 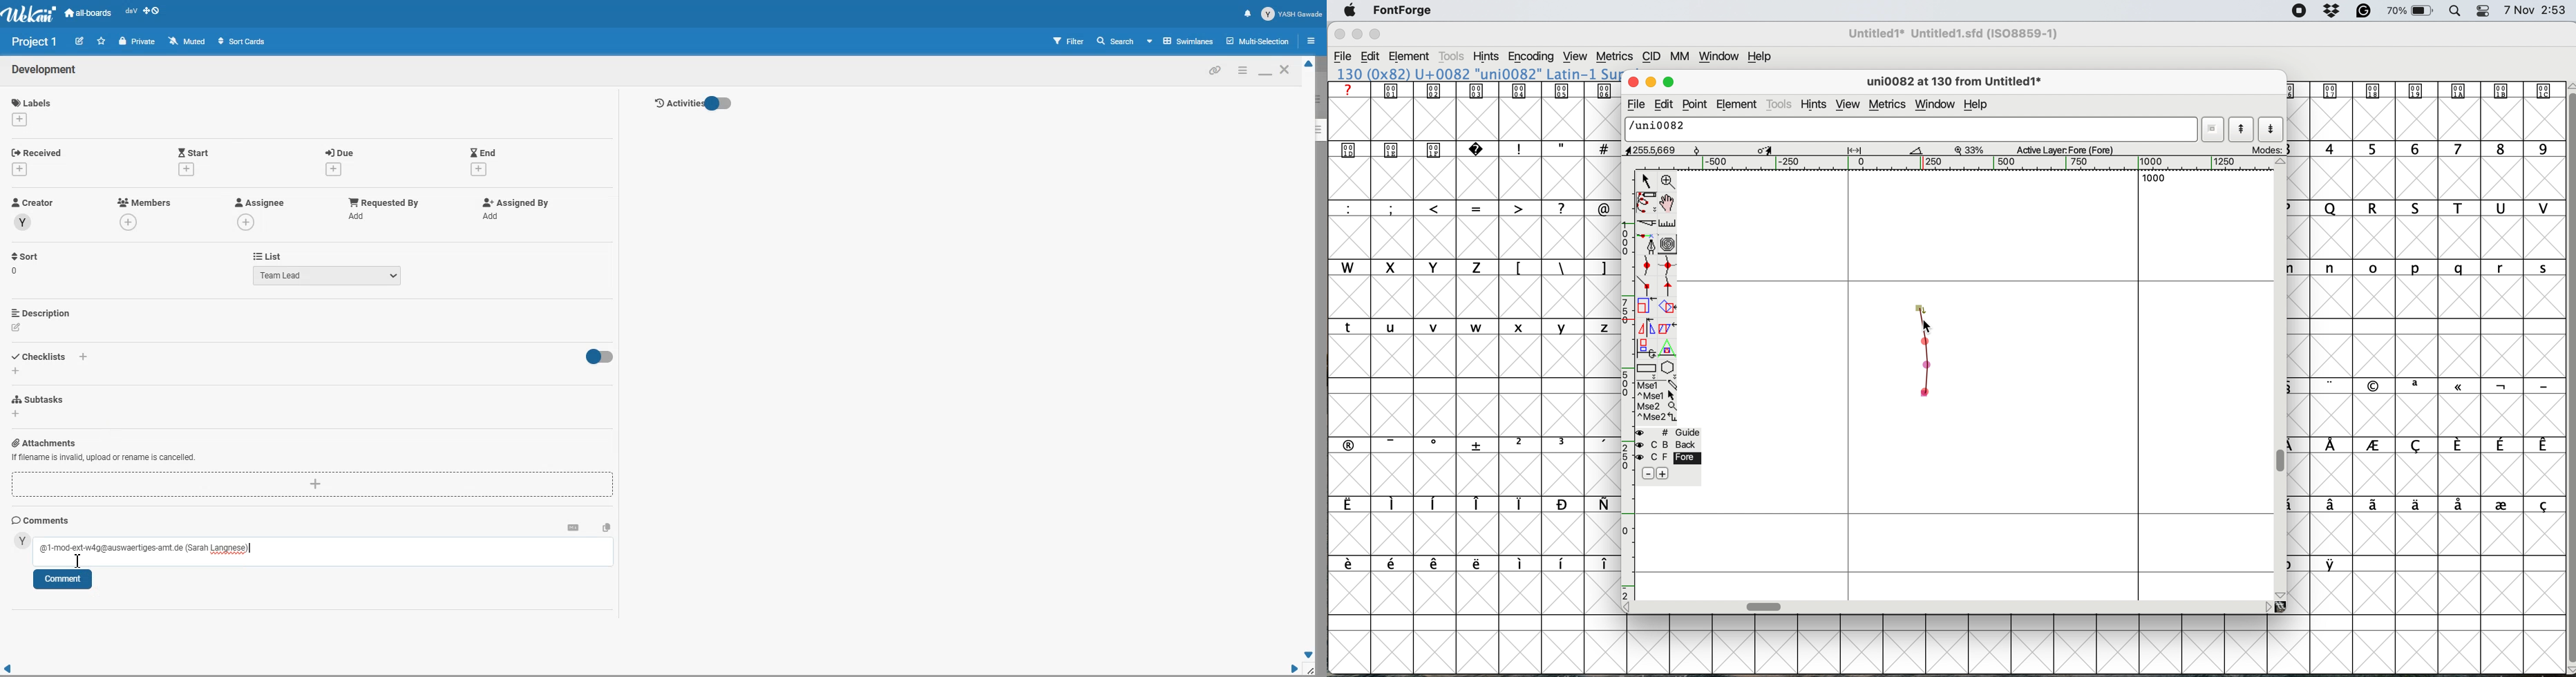 I want to click on Add Description, so click(x=42, y=312).